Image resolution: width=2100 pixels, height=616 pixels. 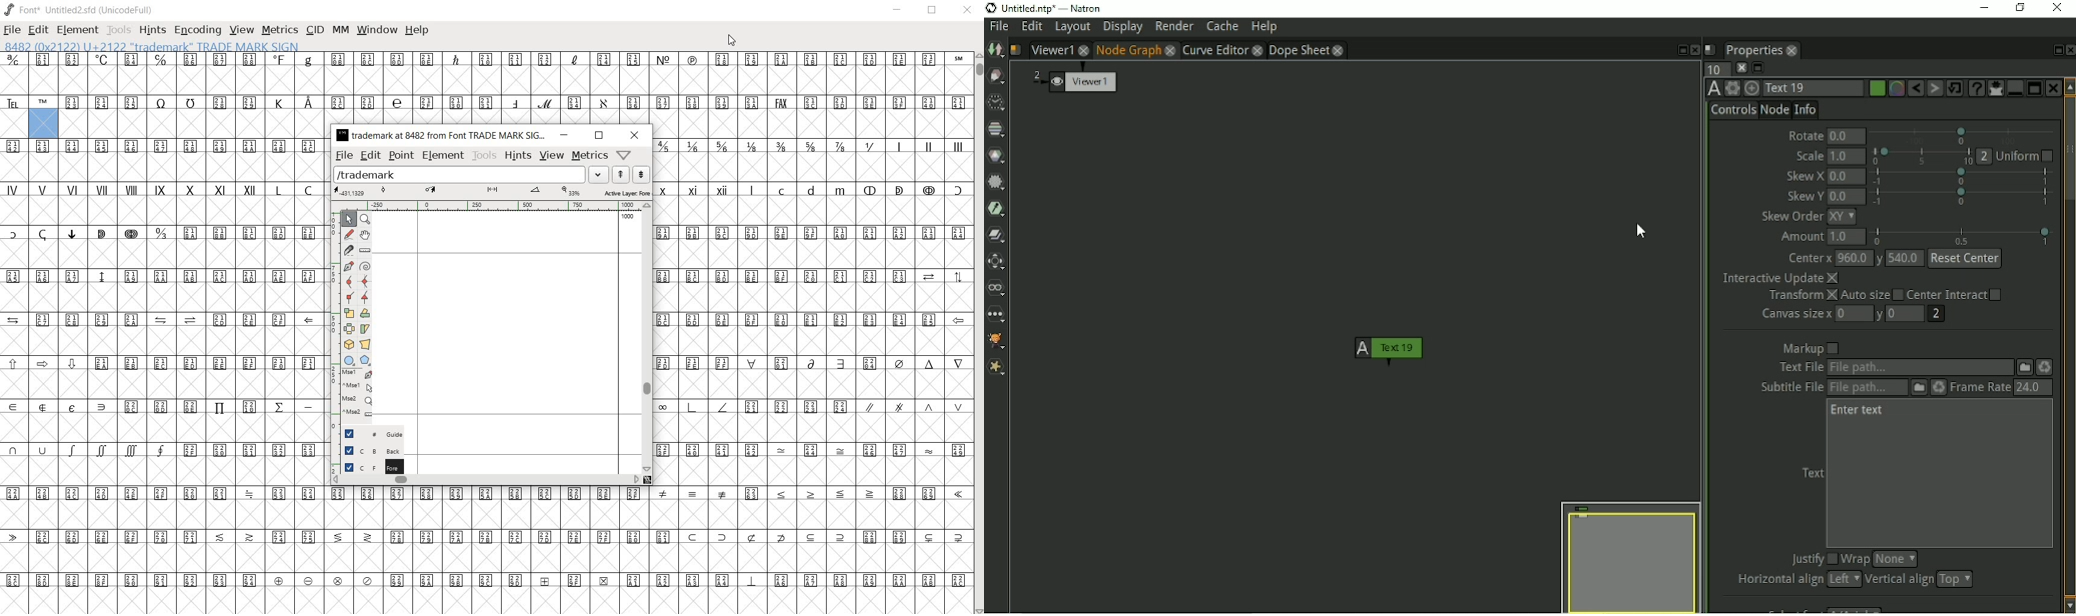 What do you see at coordinates (495, 192) in the screenshot?
I see `active layer: foreground` at bounding box center [495, 192].